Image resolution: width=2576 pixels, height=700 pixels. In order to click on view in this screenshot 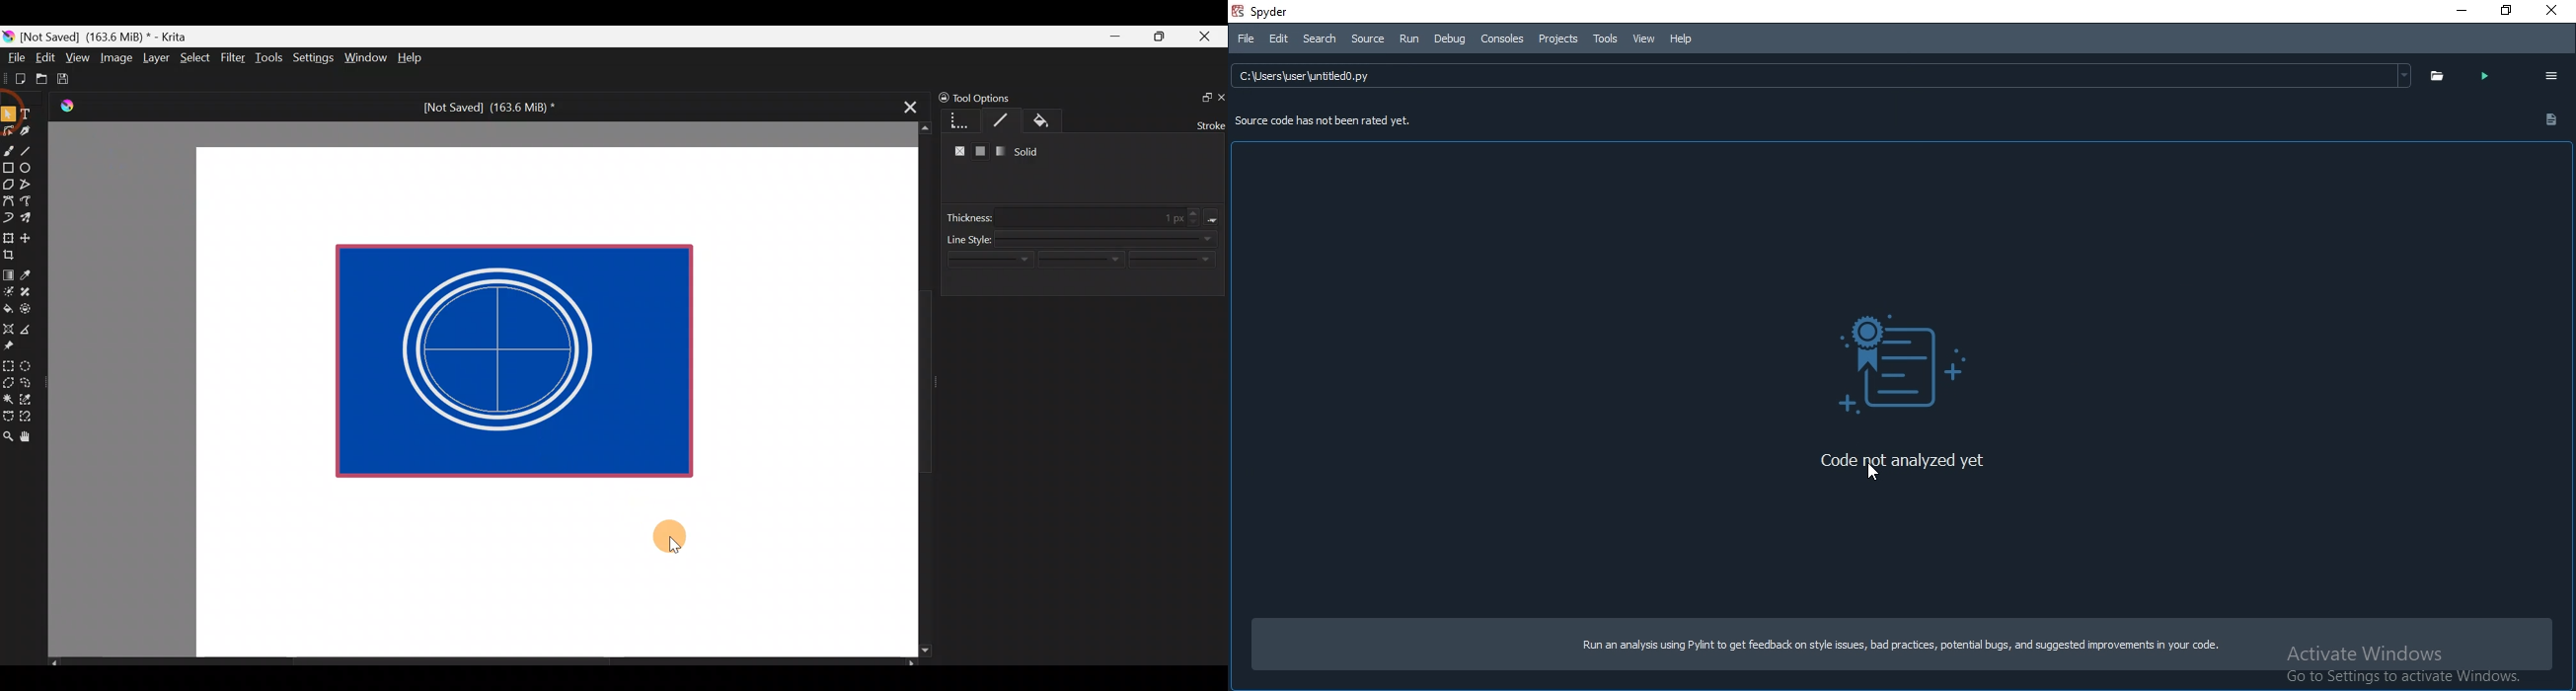, I will do `click(1643, 38)`.